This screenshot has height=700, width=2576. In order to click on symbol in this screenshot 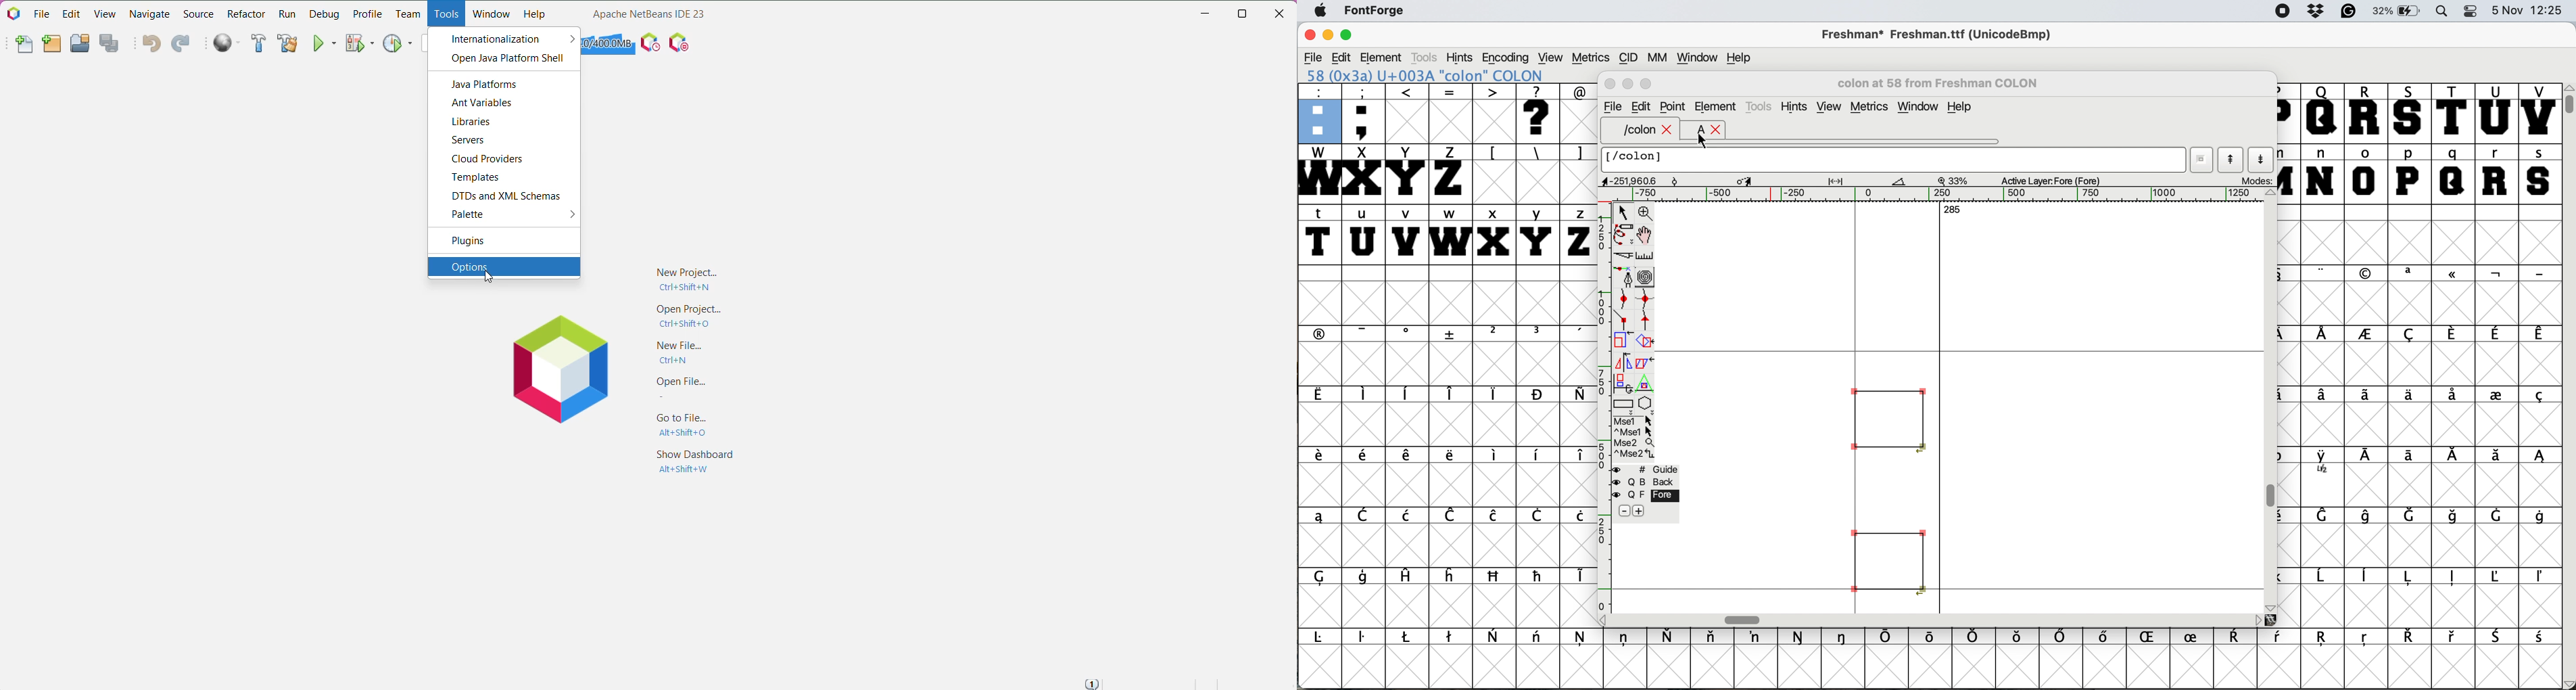, I will do `click(1538, 639)`.